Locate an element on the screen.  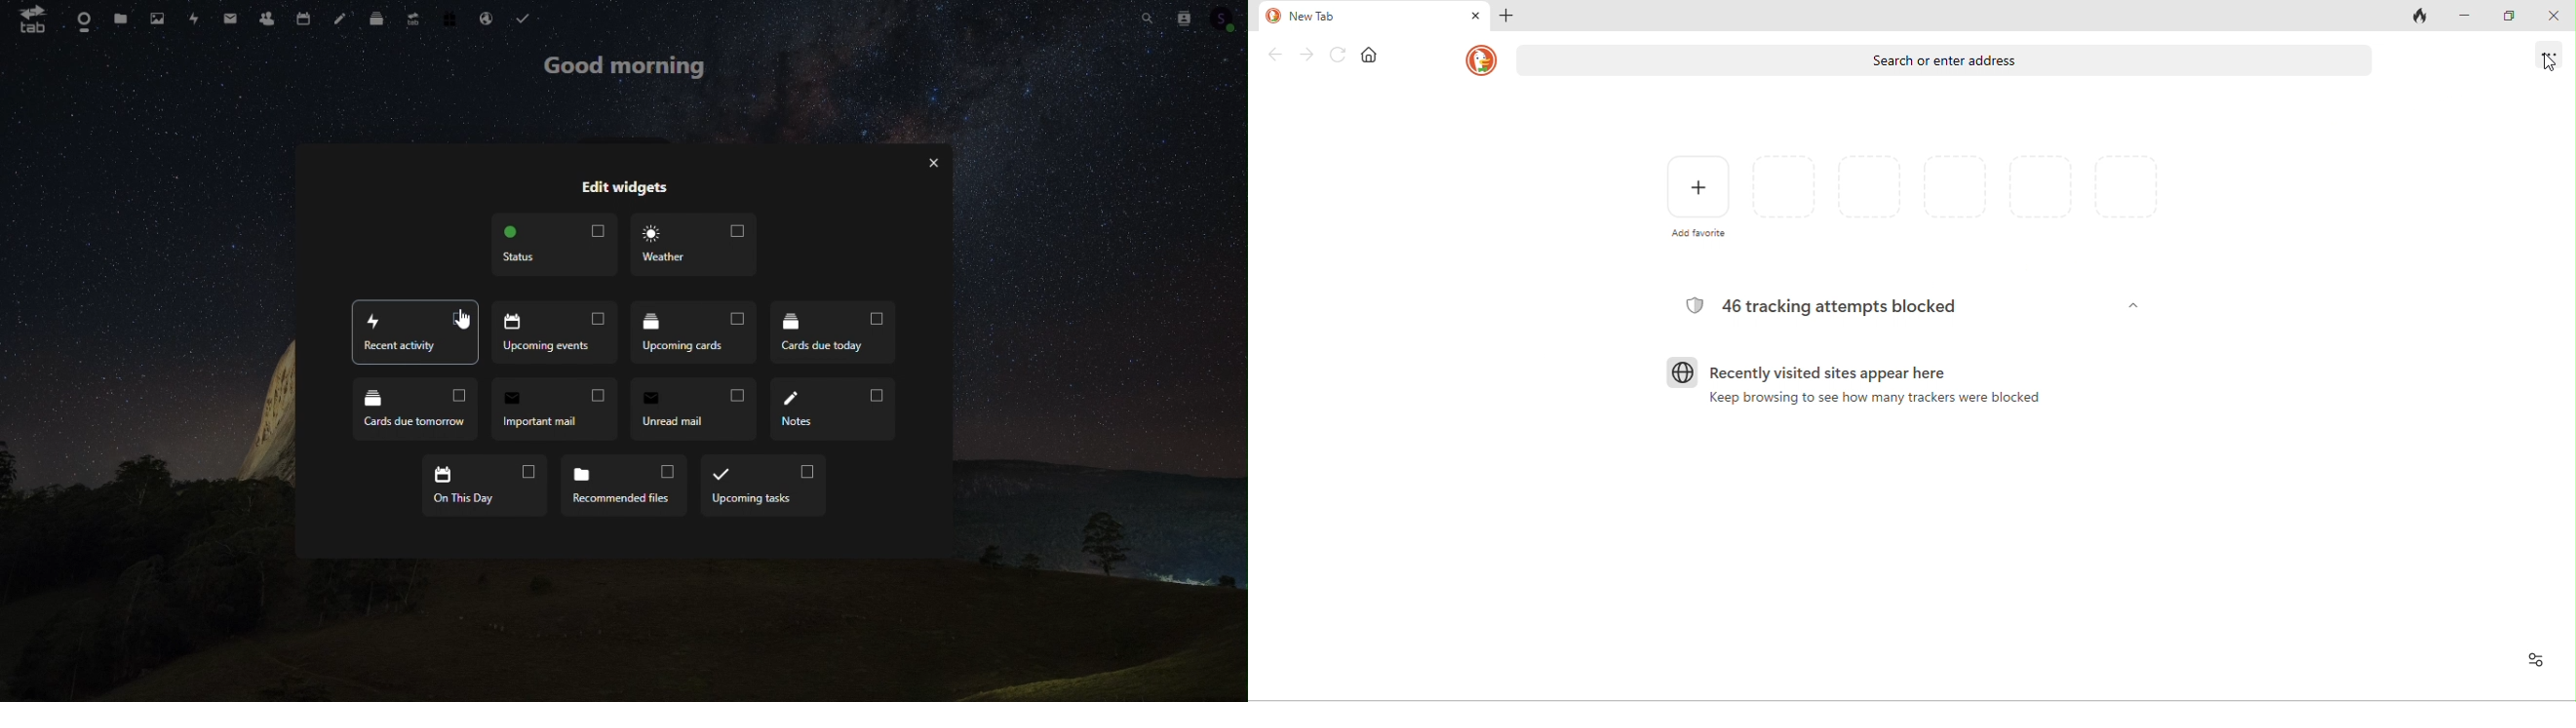
Upcoming cards is located at coordinates (696, 333).